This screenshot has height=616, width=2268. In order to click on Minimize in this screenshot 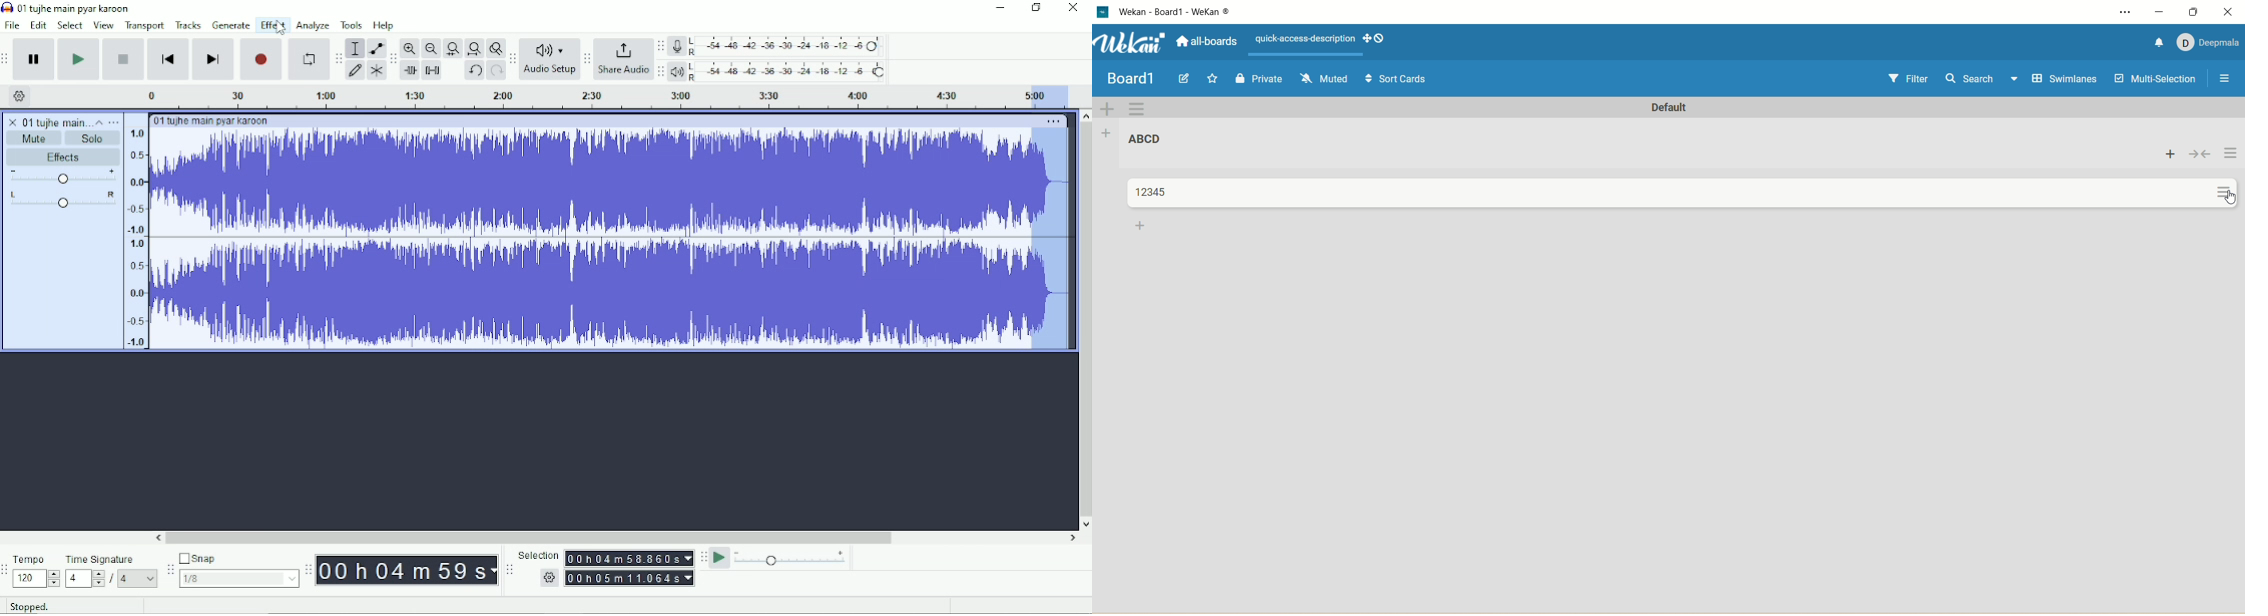, I will do `click(1001, 7)`.